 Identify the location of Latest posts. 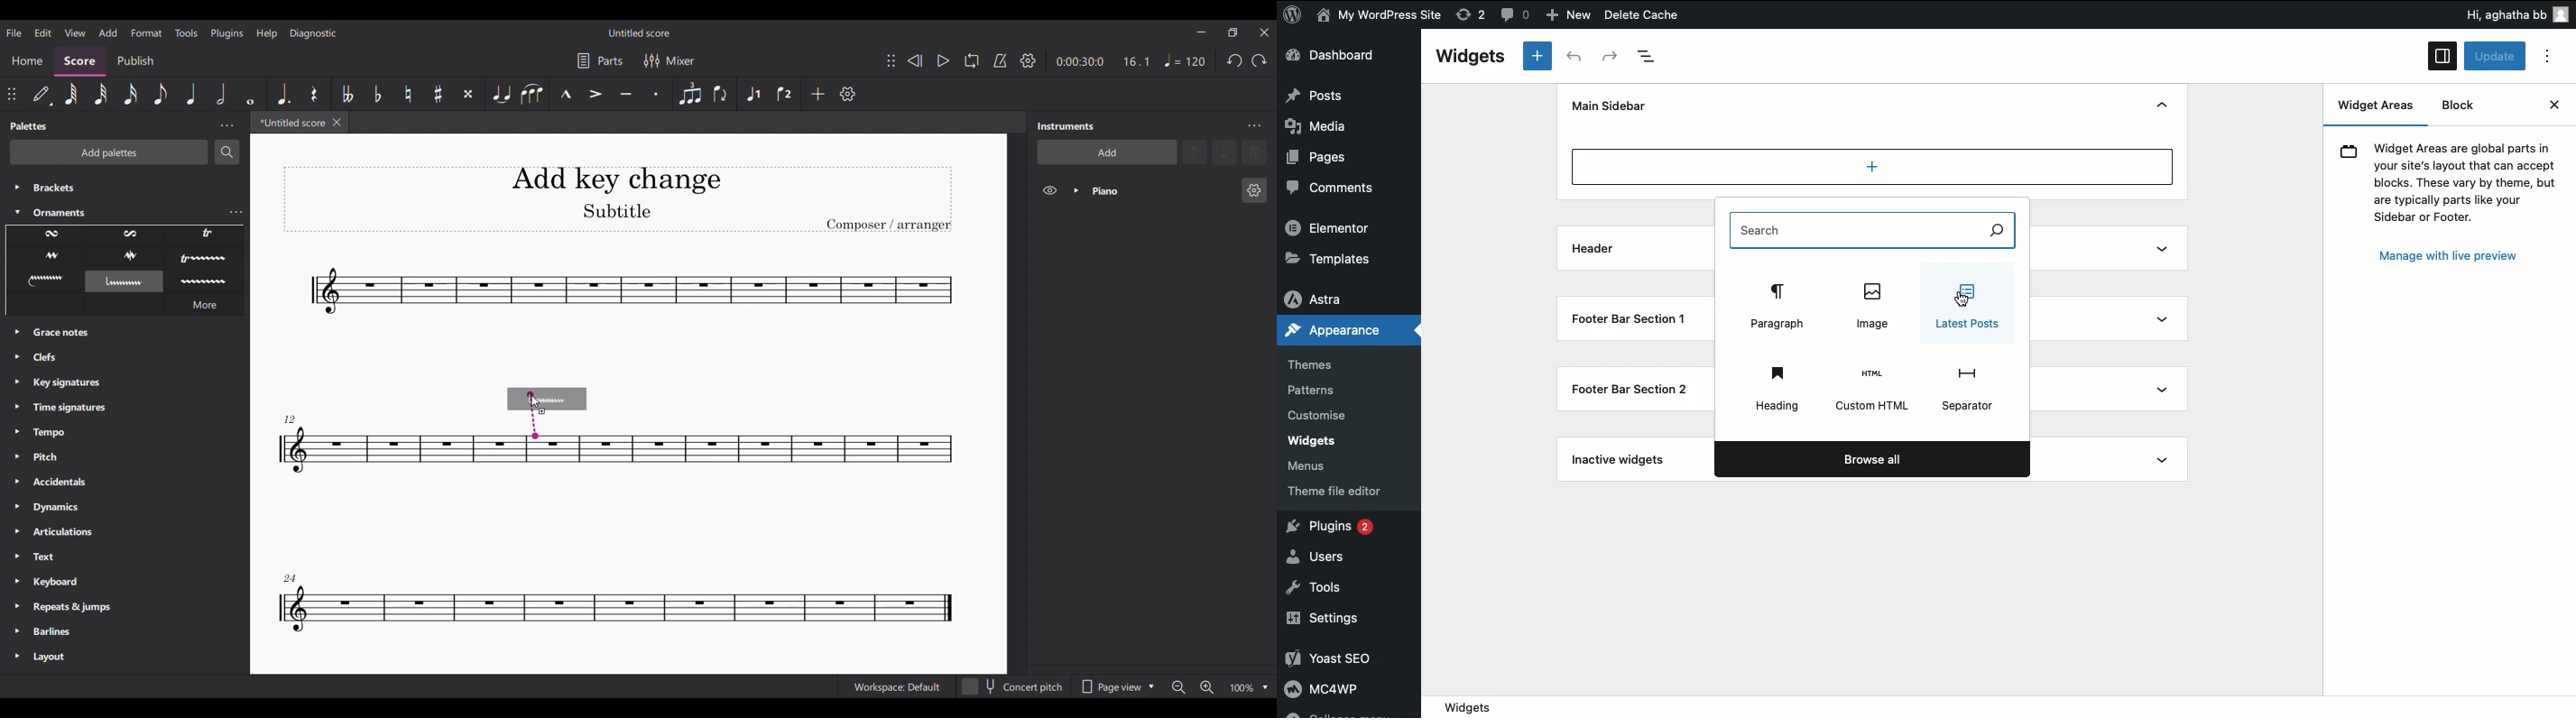
(1965, 306).